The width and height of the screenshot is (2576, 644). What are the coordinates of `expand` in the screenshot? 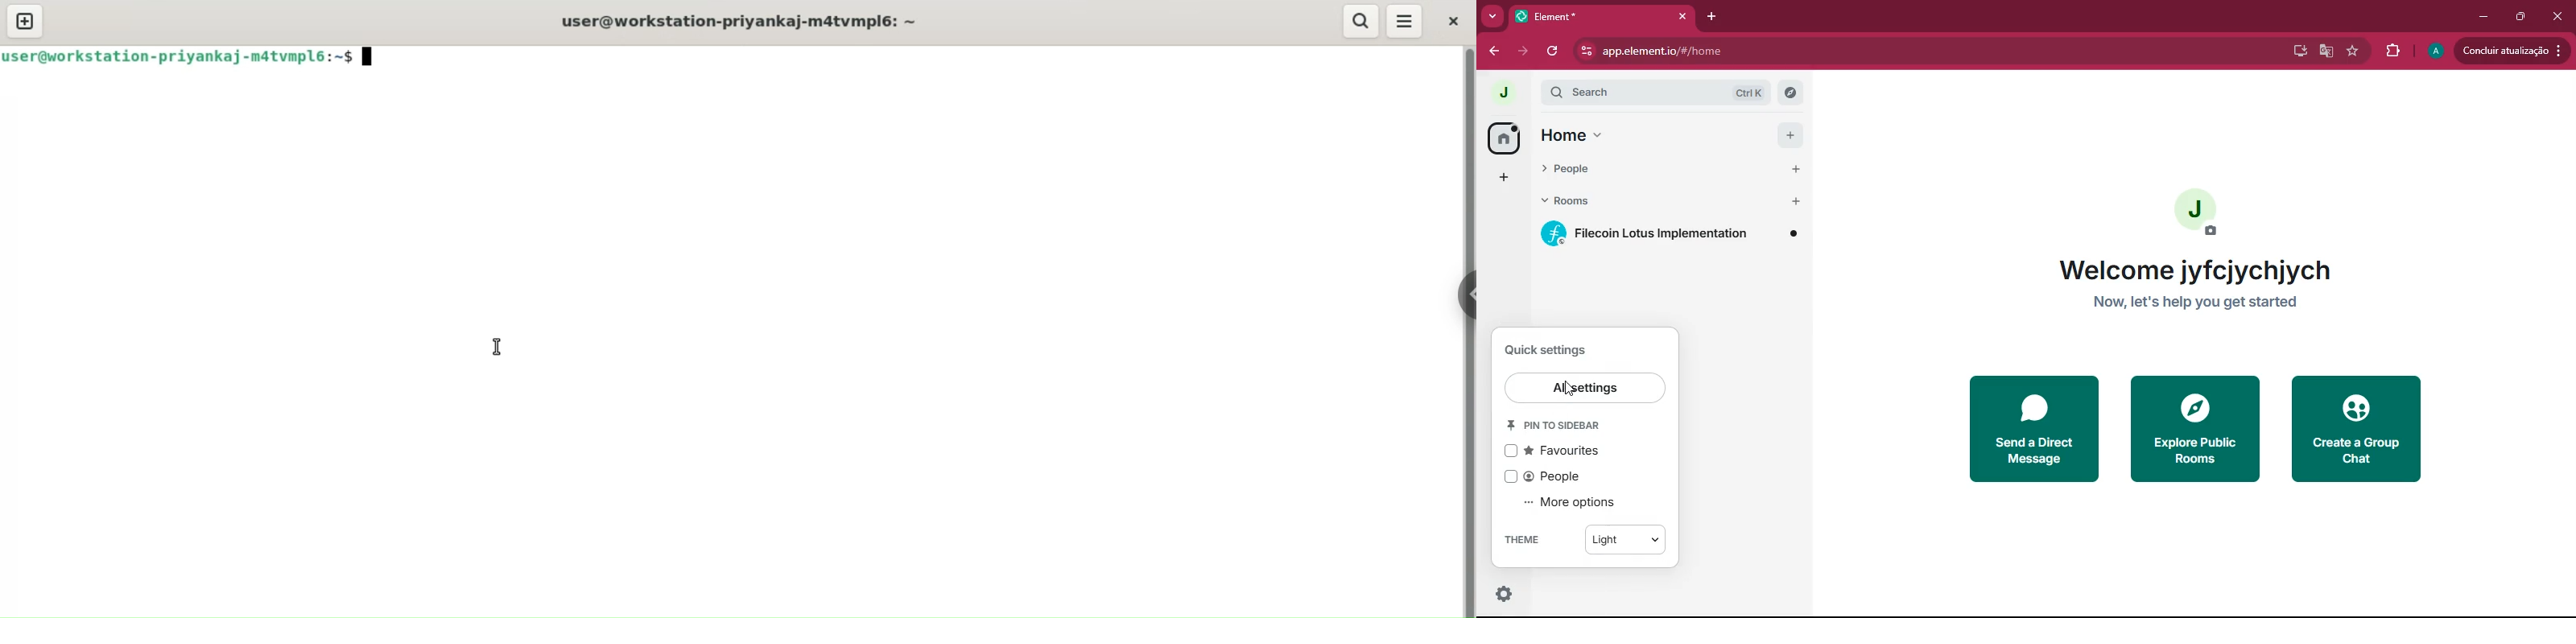 It's located at (1532, 93).